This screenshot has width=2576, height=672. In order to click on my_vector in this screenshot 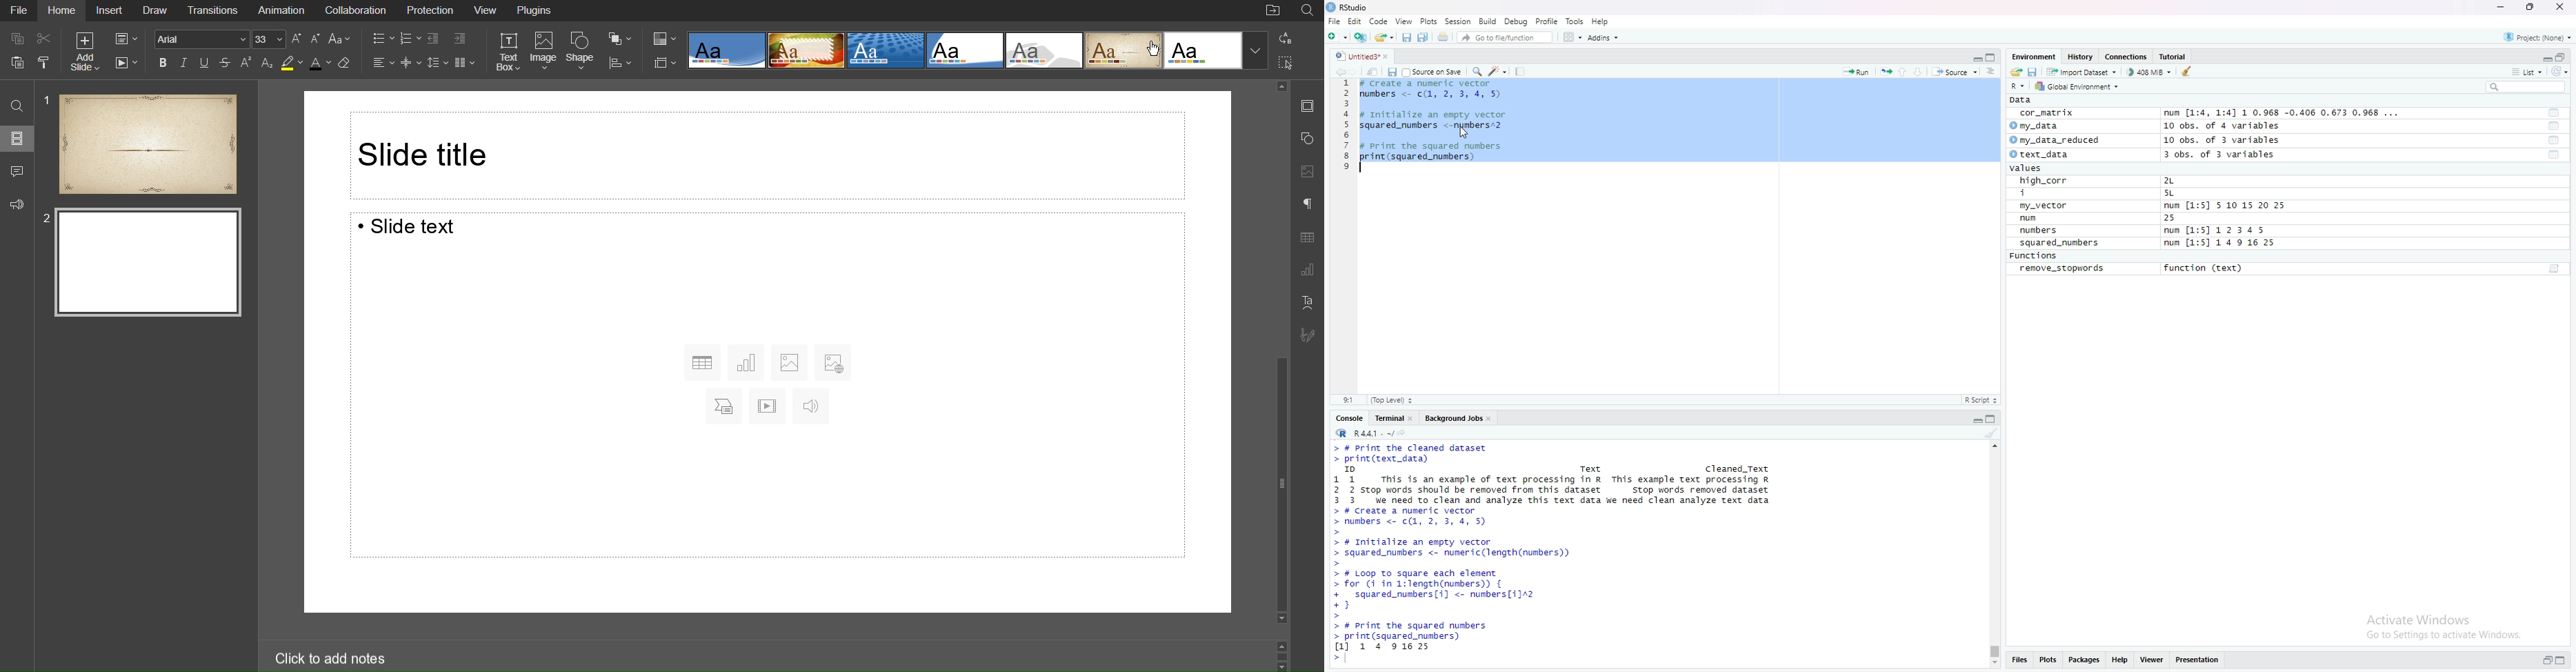, I will do `click(2045, 206)`.